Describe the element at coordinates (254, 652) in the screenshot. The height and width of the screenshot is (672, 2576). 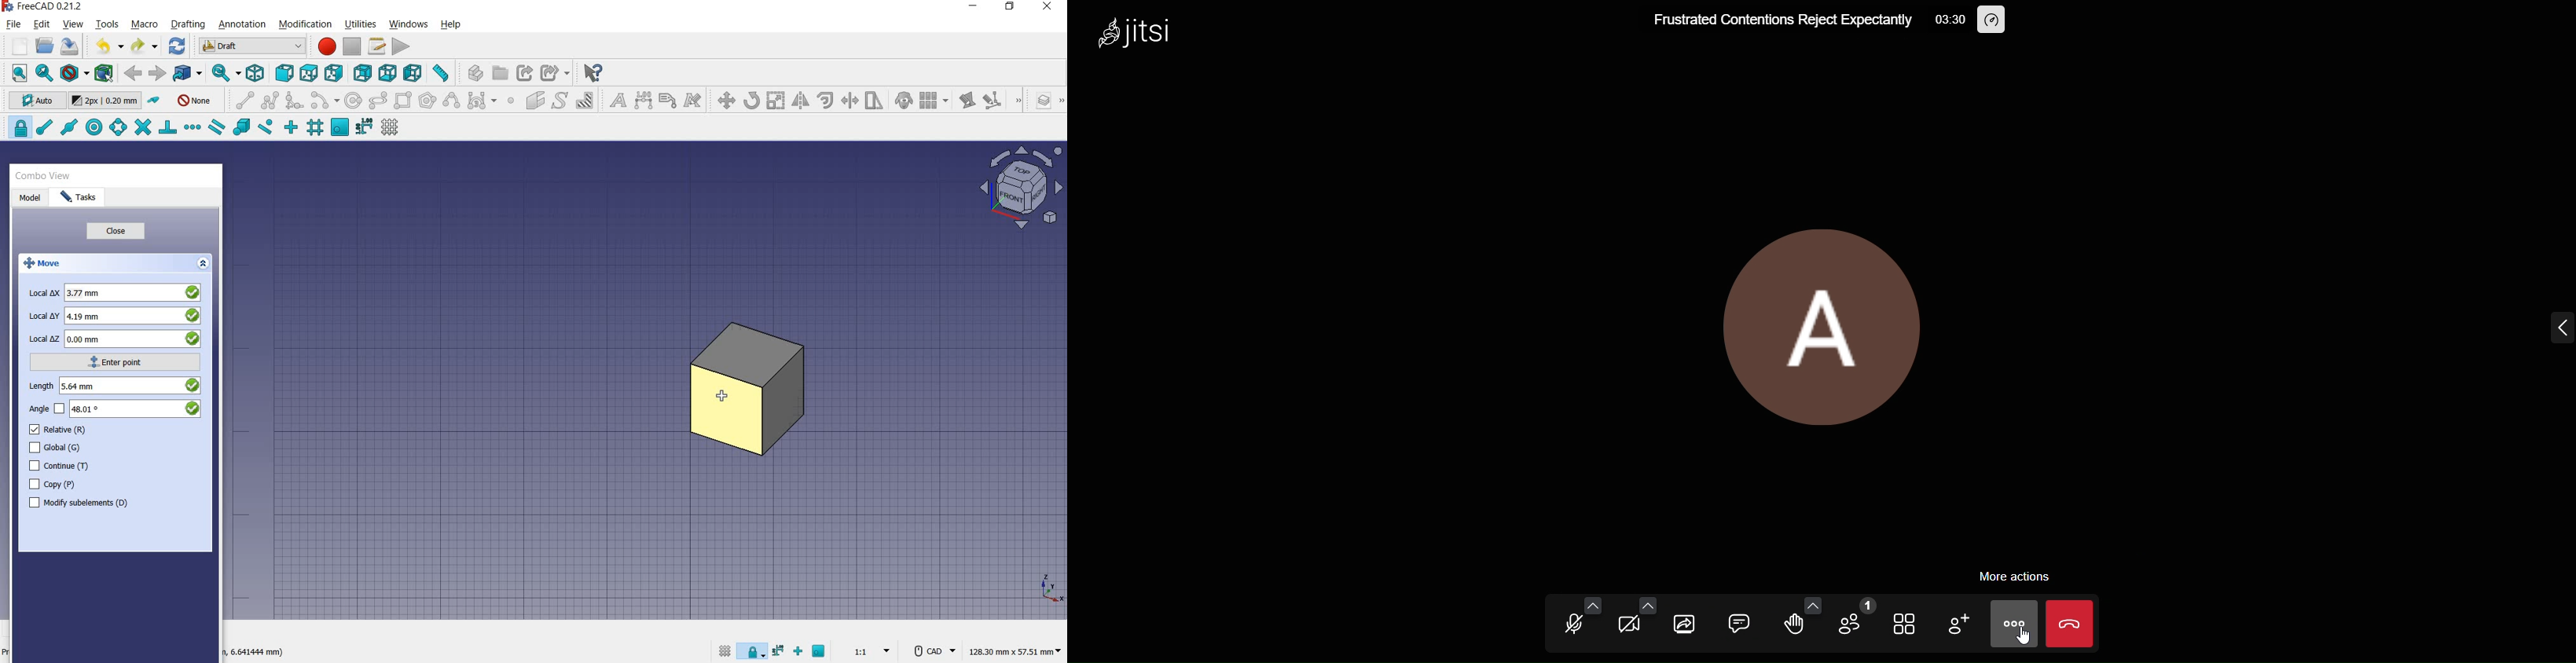
I see `dimension` at that location.